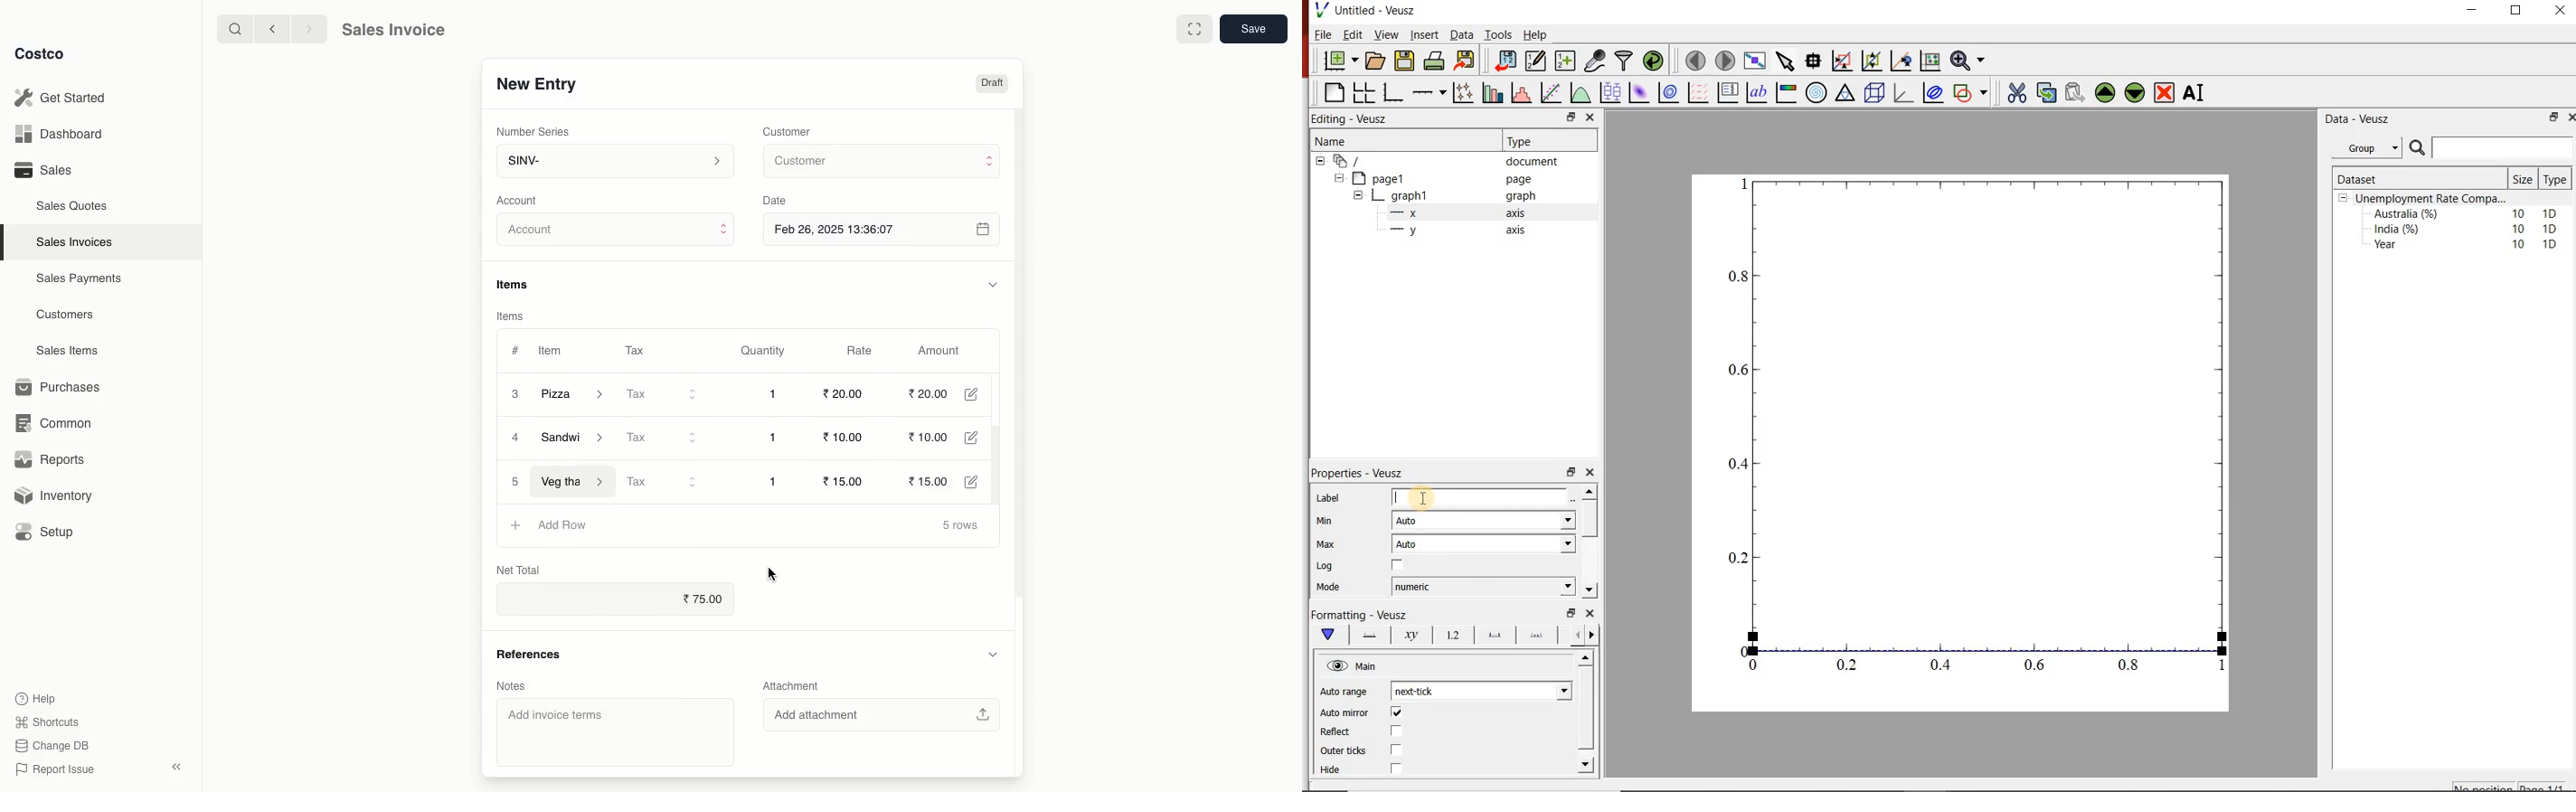 This screenshot has width=2576, height=812. I want to click on Back, so click(270, 29).